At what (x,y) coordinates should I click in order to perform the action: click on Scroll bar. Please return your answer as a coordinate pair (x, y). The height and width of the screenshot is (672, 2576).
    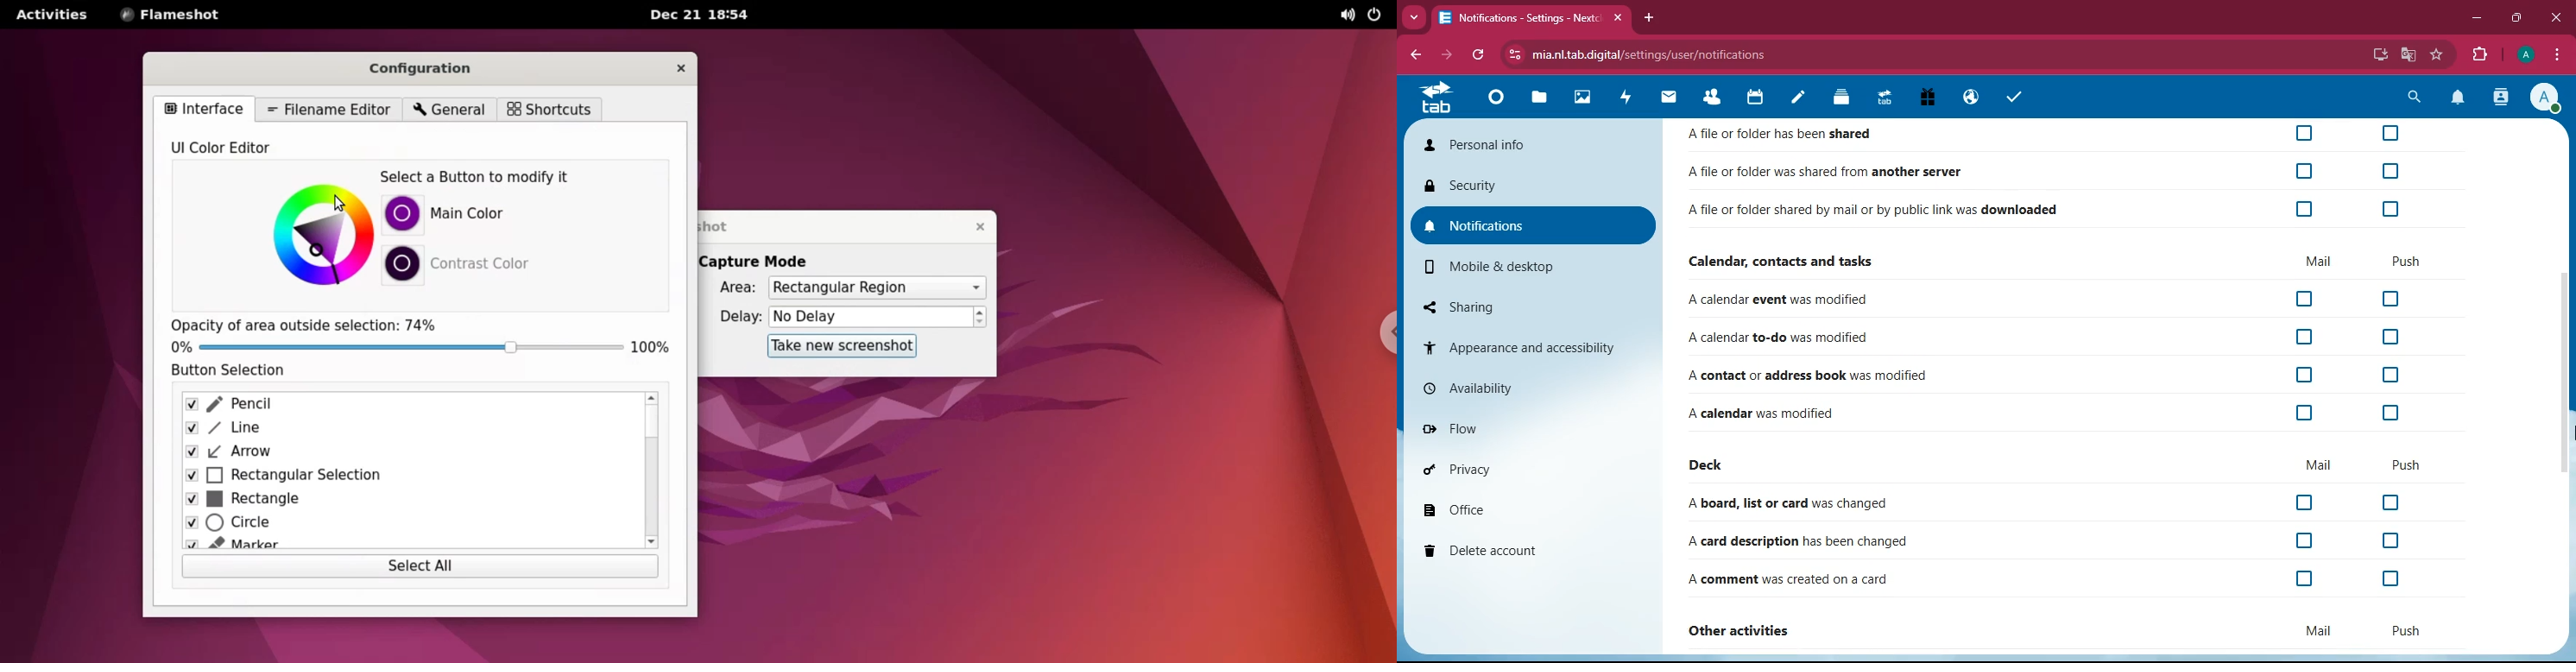
    Looking at the image, I should click on (2564, 374).